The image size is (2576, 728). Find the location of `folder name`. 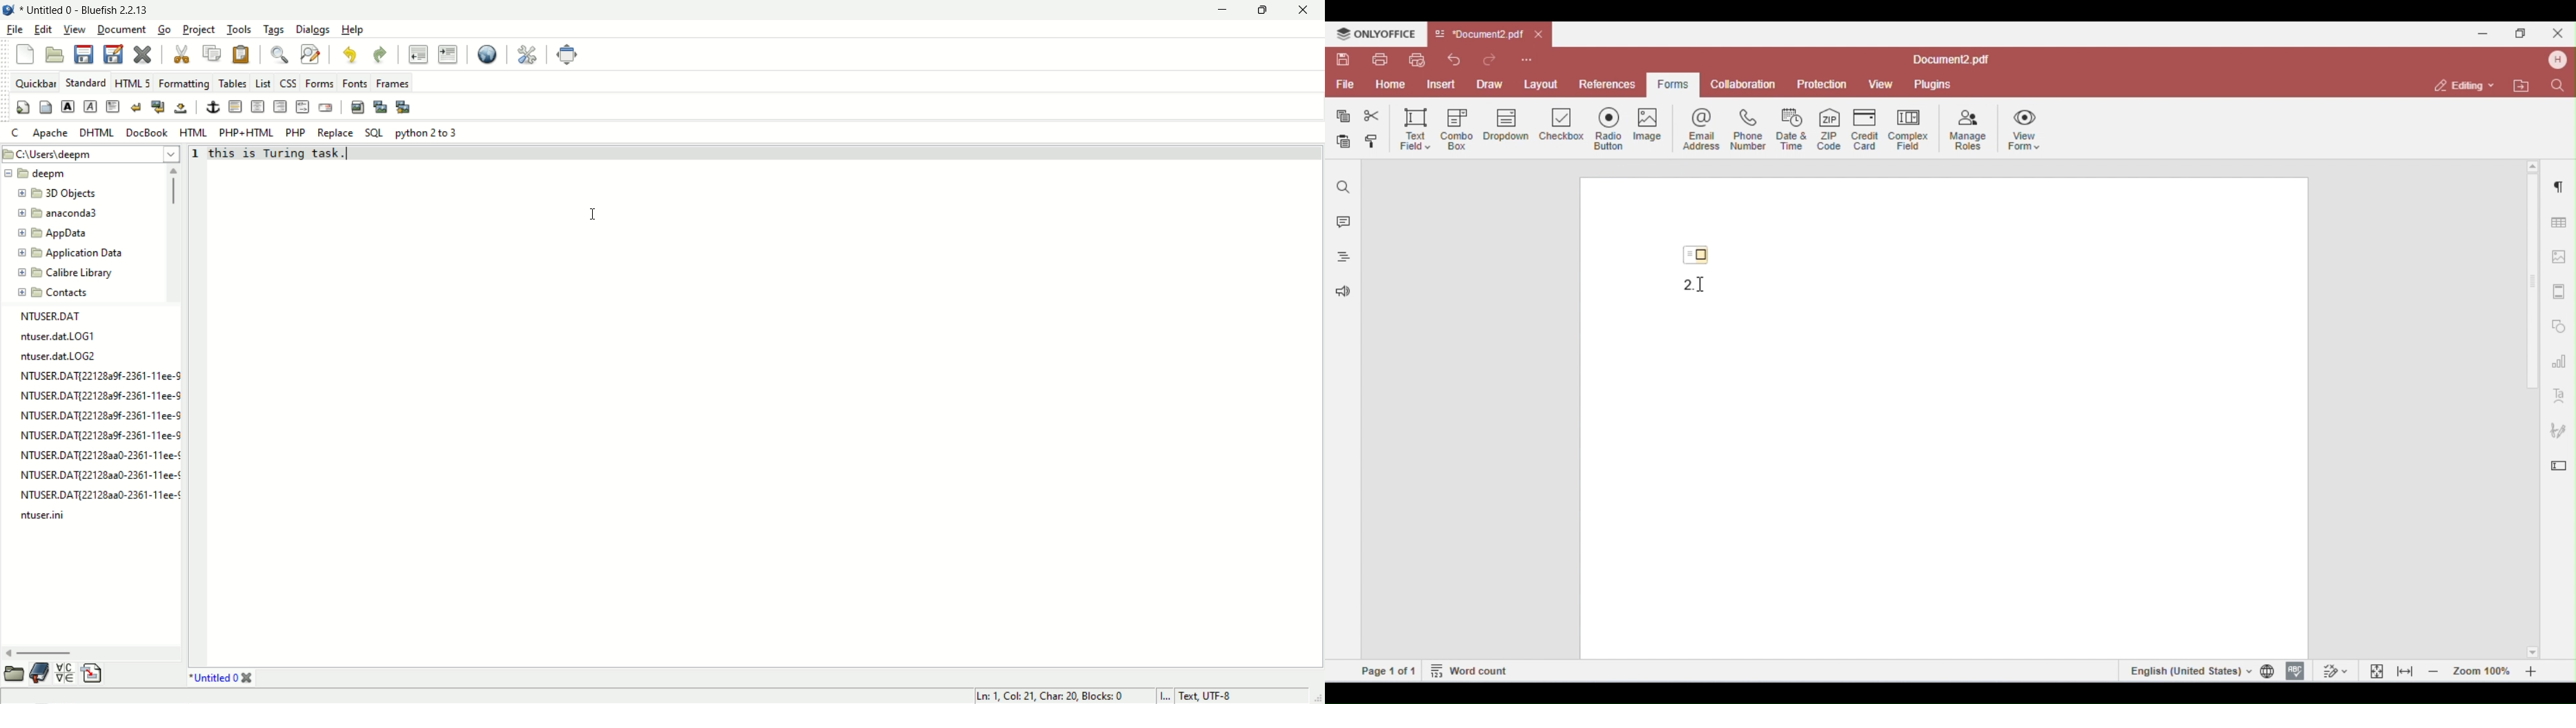

folder name is located at coordinates (72, 272).